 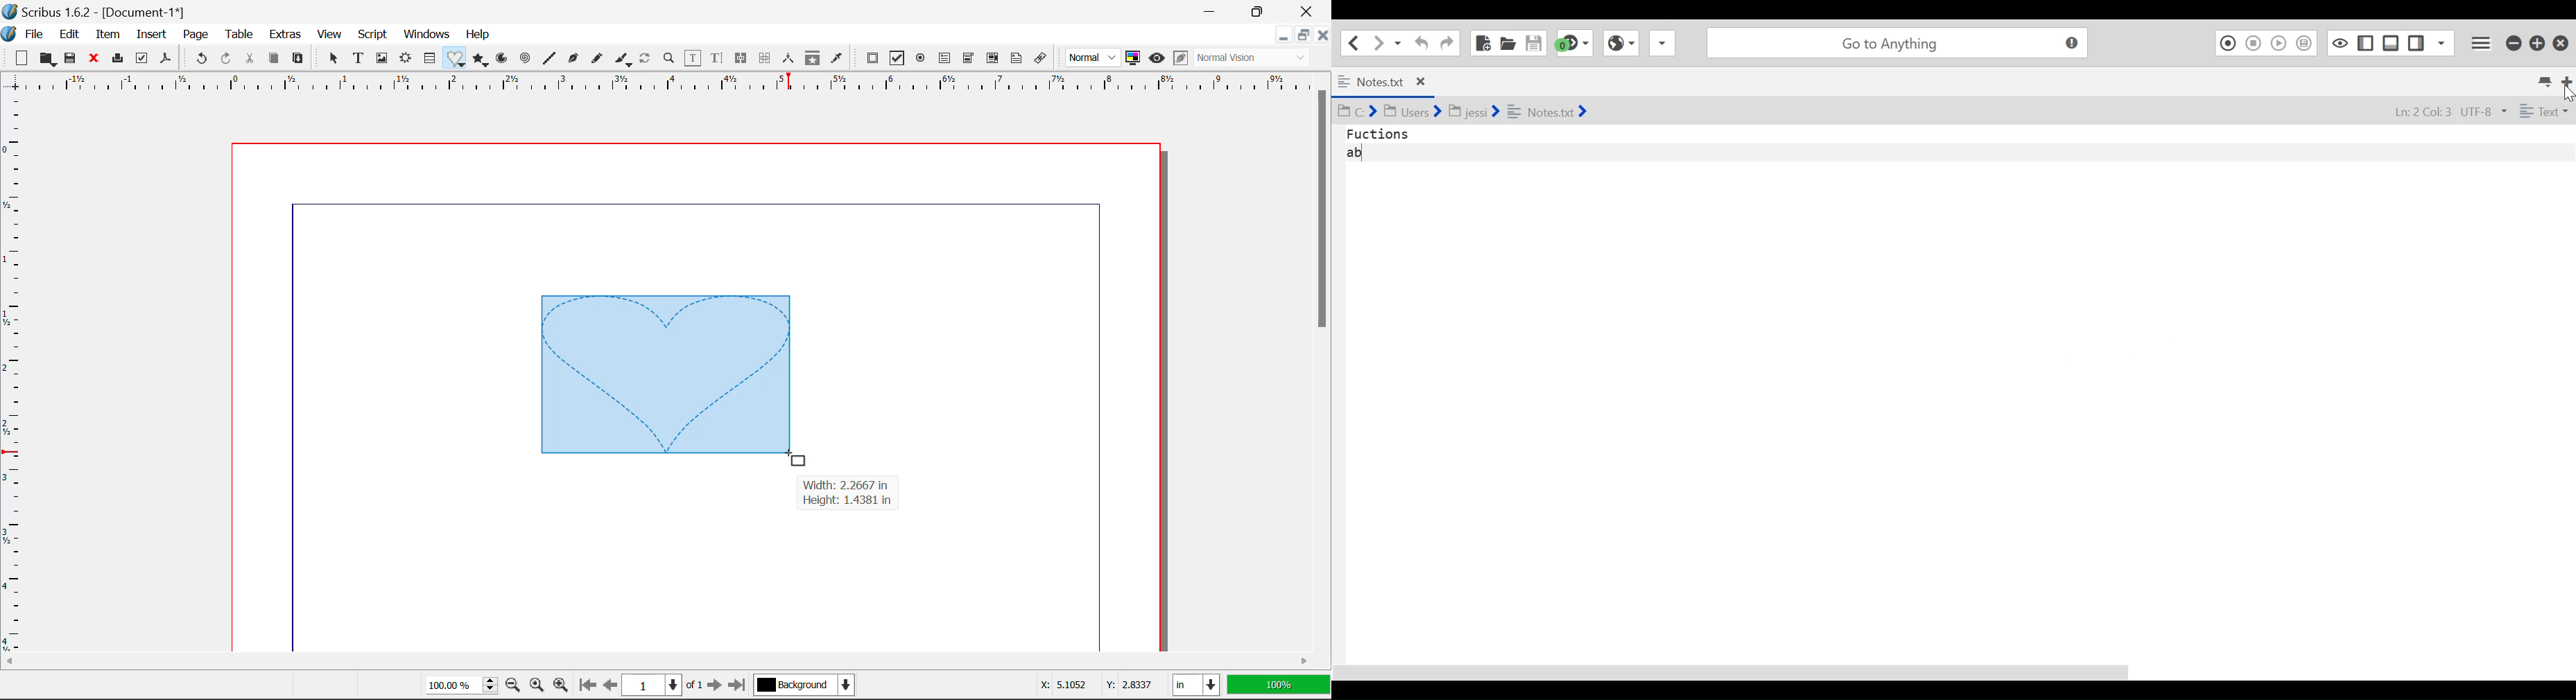 What do you see at coordinates (199, 59) in the screenshot?
I see `Undo` at bounding box center [199, 59].